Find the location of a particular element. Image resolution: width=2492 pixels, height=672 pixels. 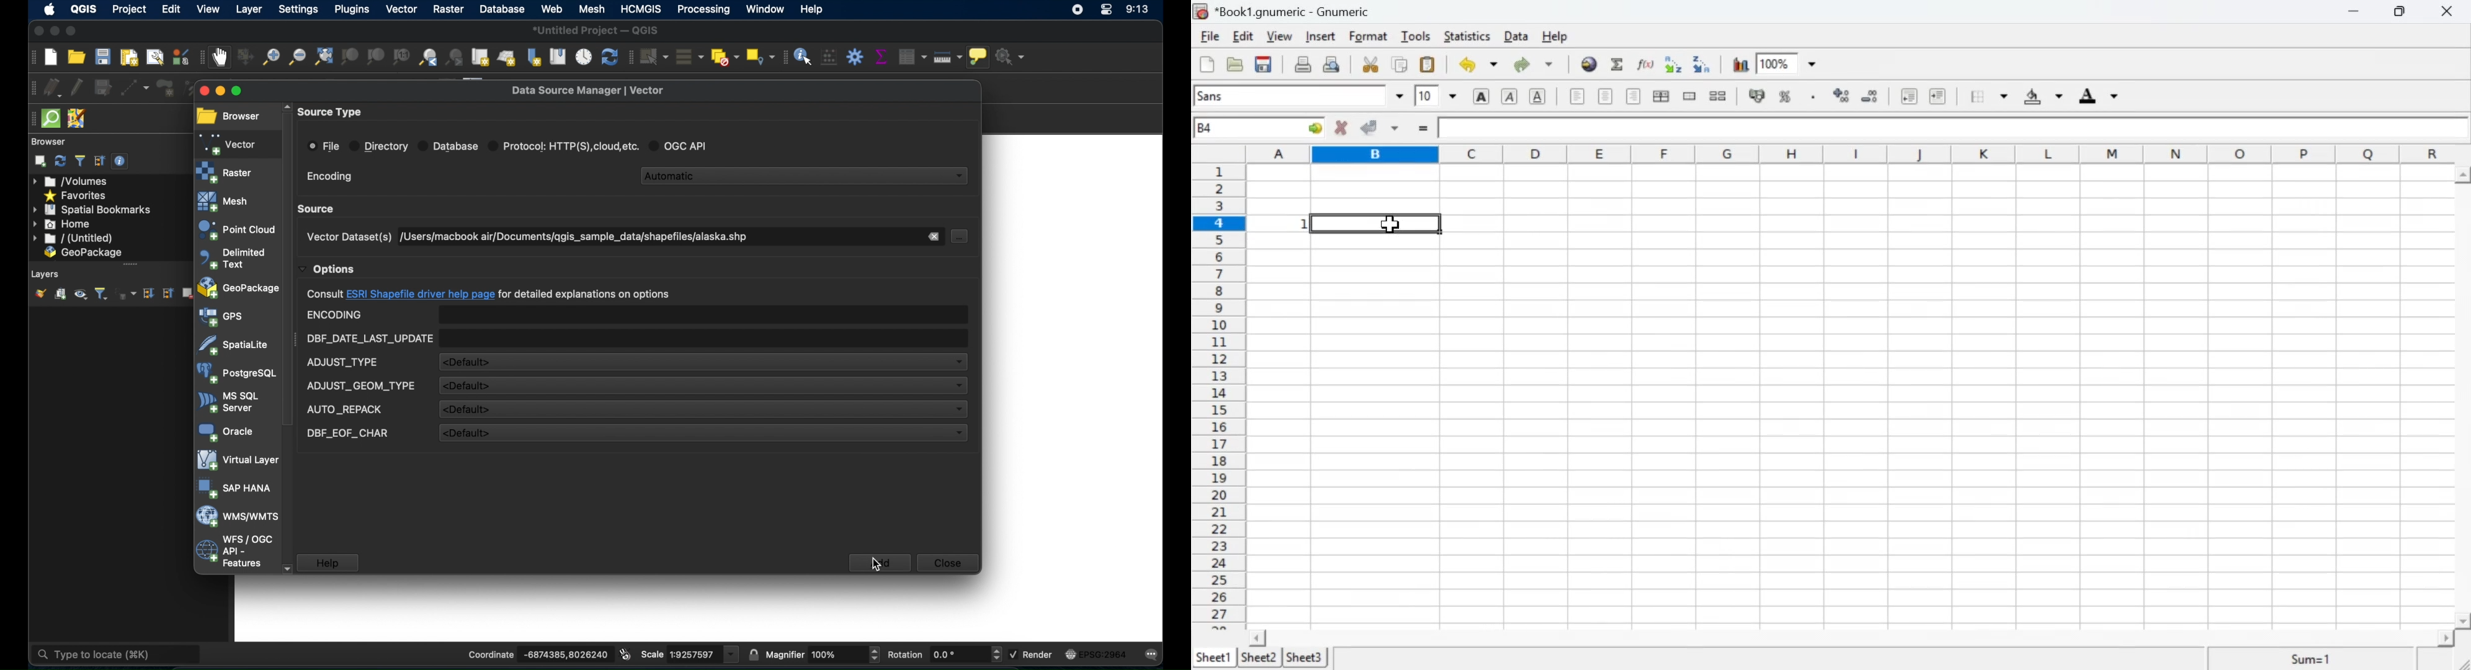

collapse all is located at coordinates (169, 295).